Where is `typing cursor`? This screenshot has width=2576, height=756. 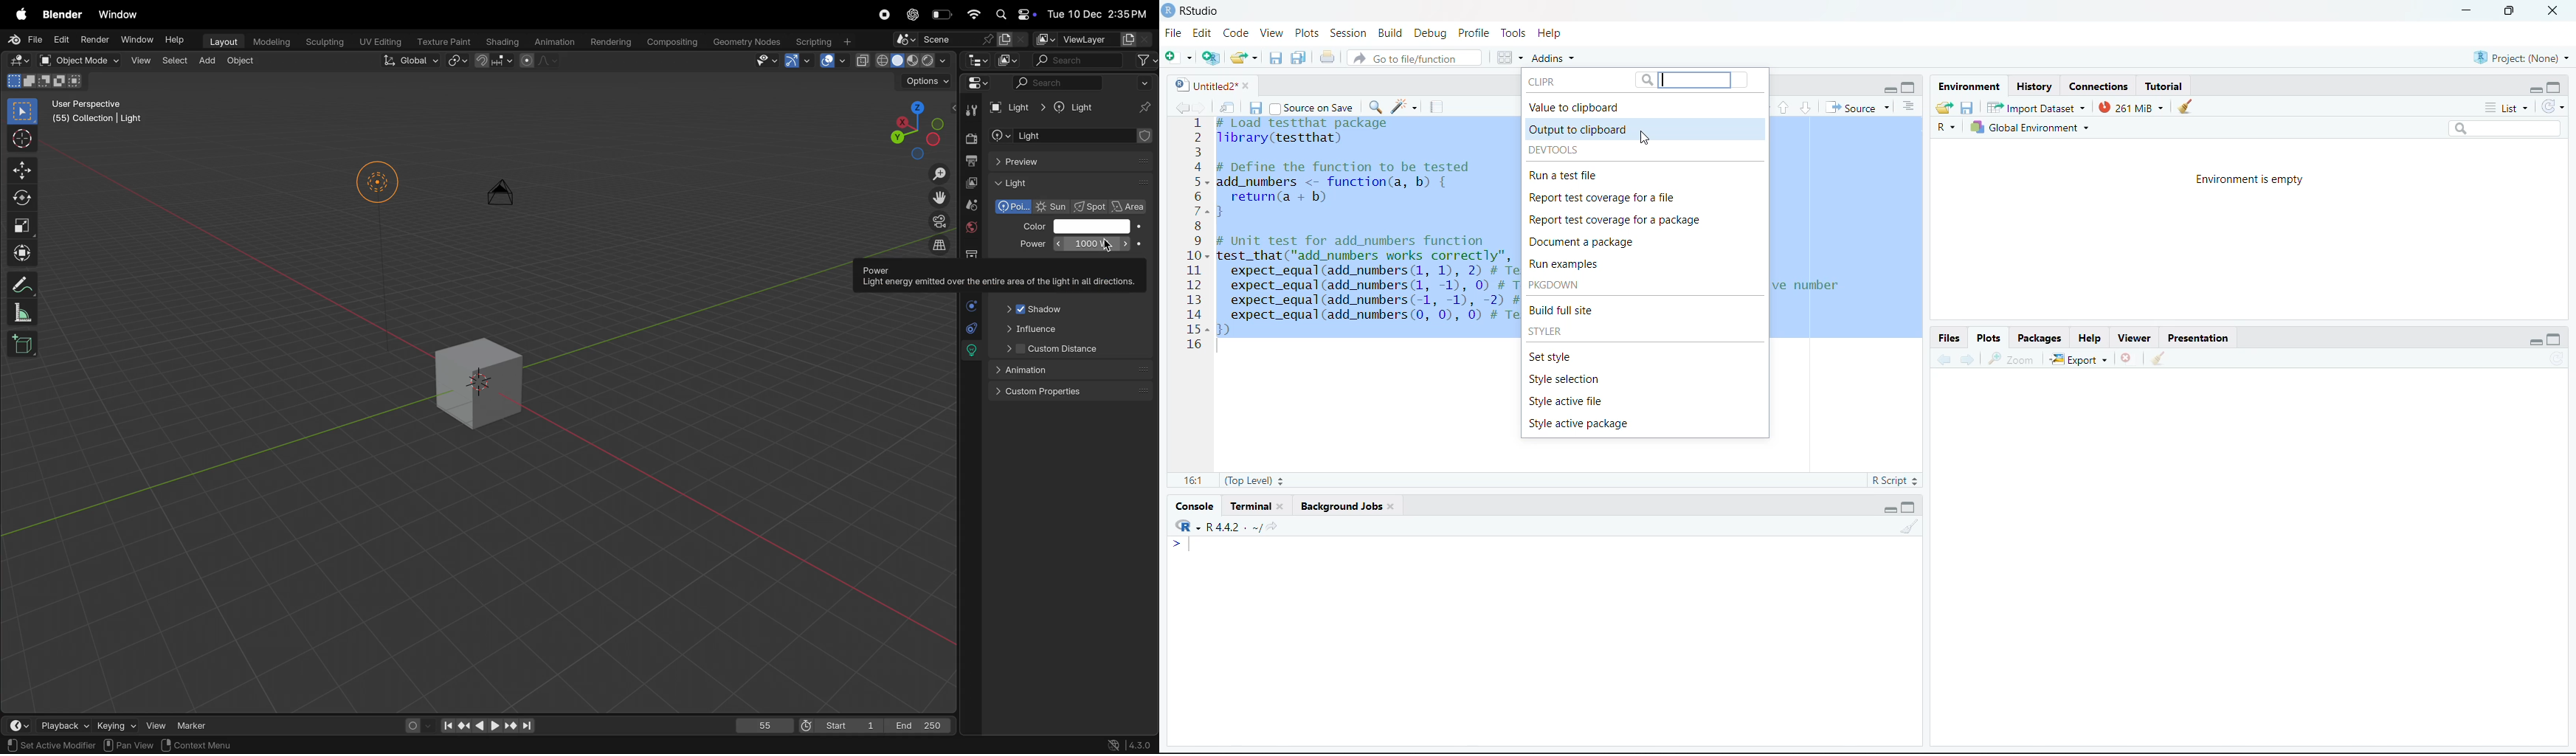 typing cursor is located at coordinates (1184, 546).